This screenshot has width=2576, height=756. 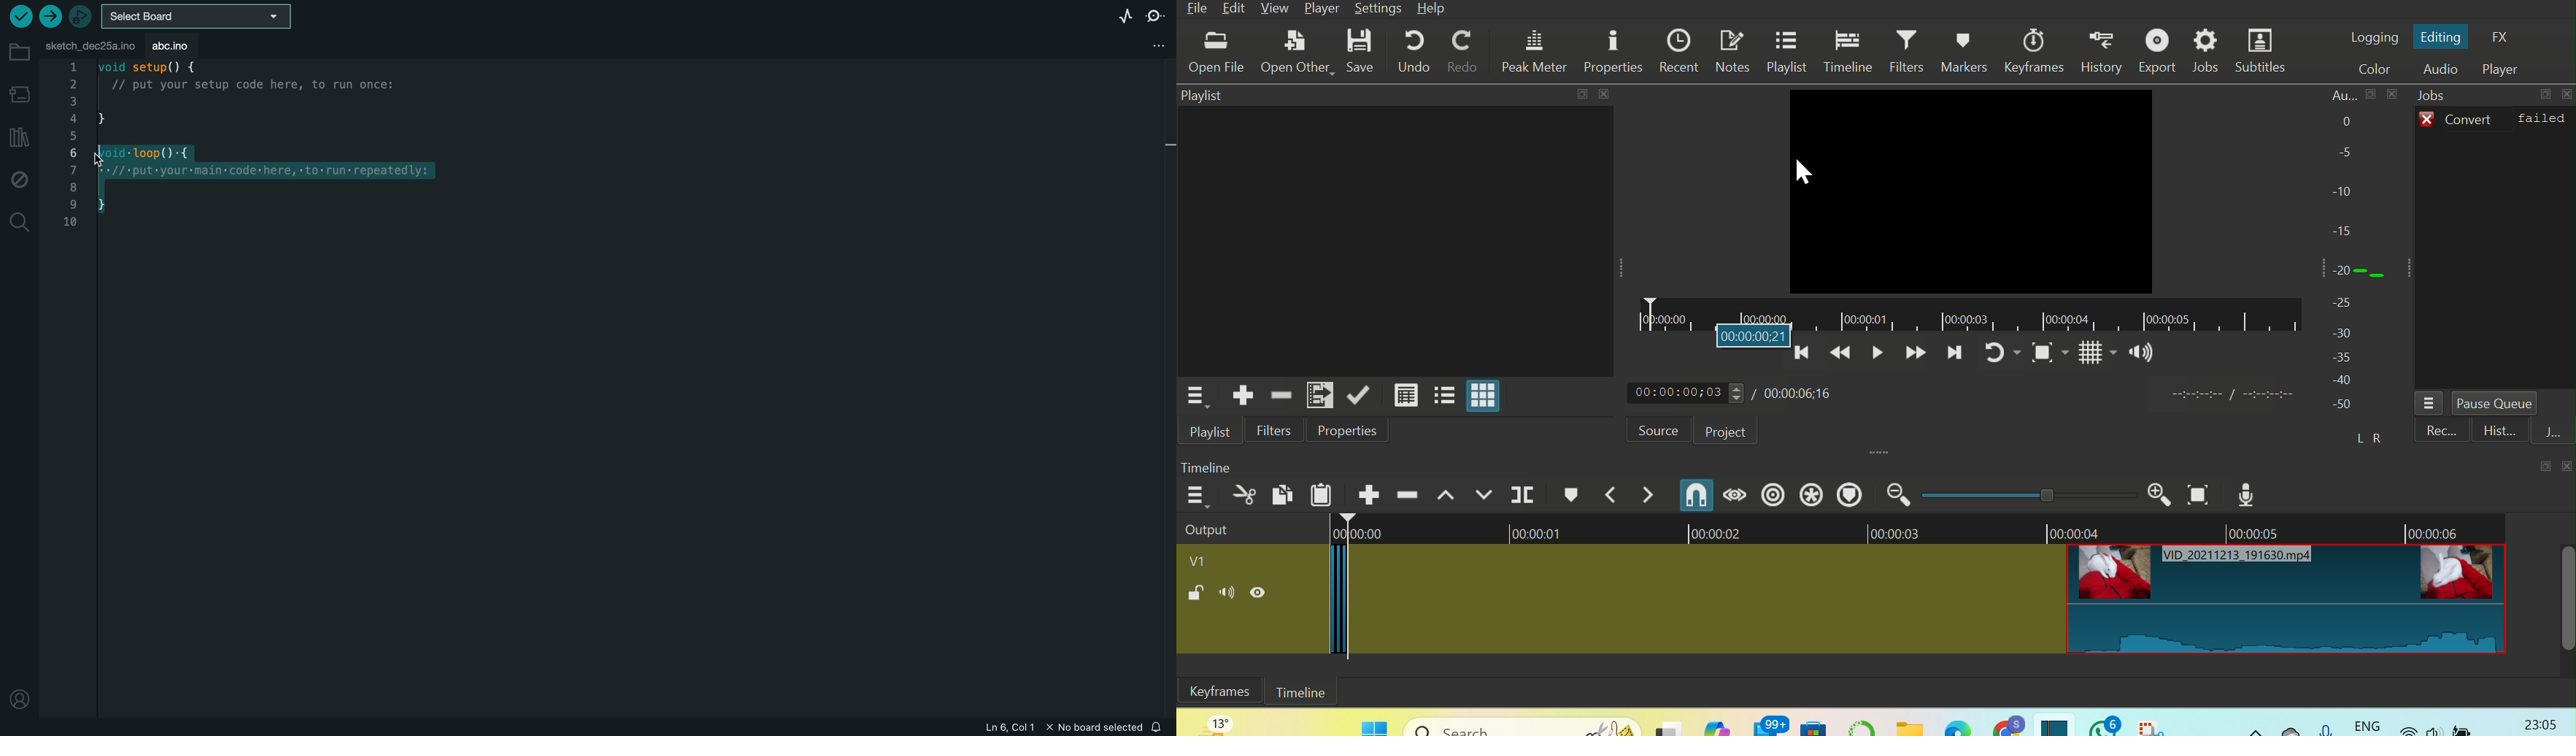 What do you see at coordinates (1369, 722) in the screenshot?
I see `` at bounding box center [1369, 722].